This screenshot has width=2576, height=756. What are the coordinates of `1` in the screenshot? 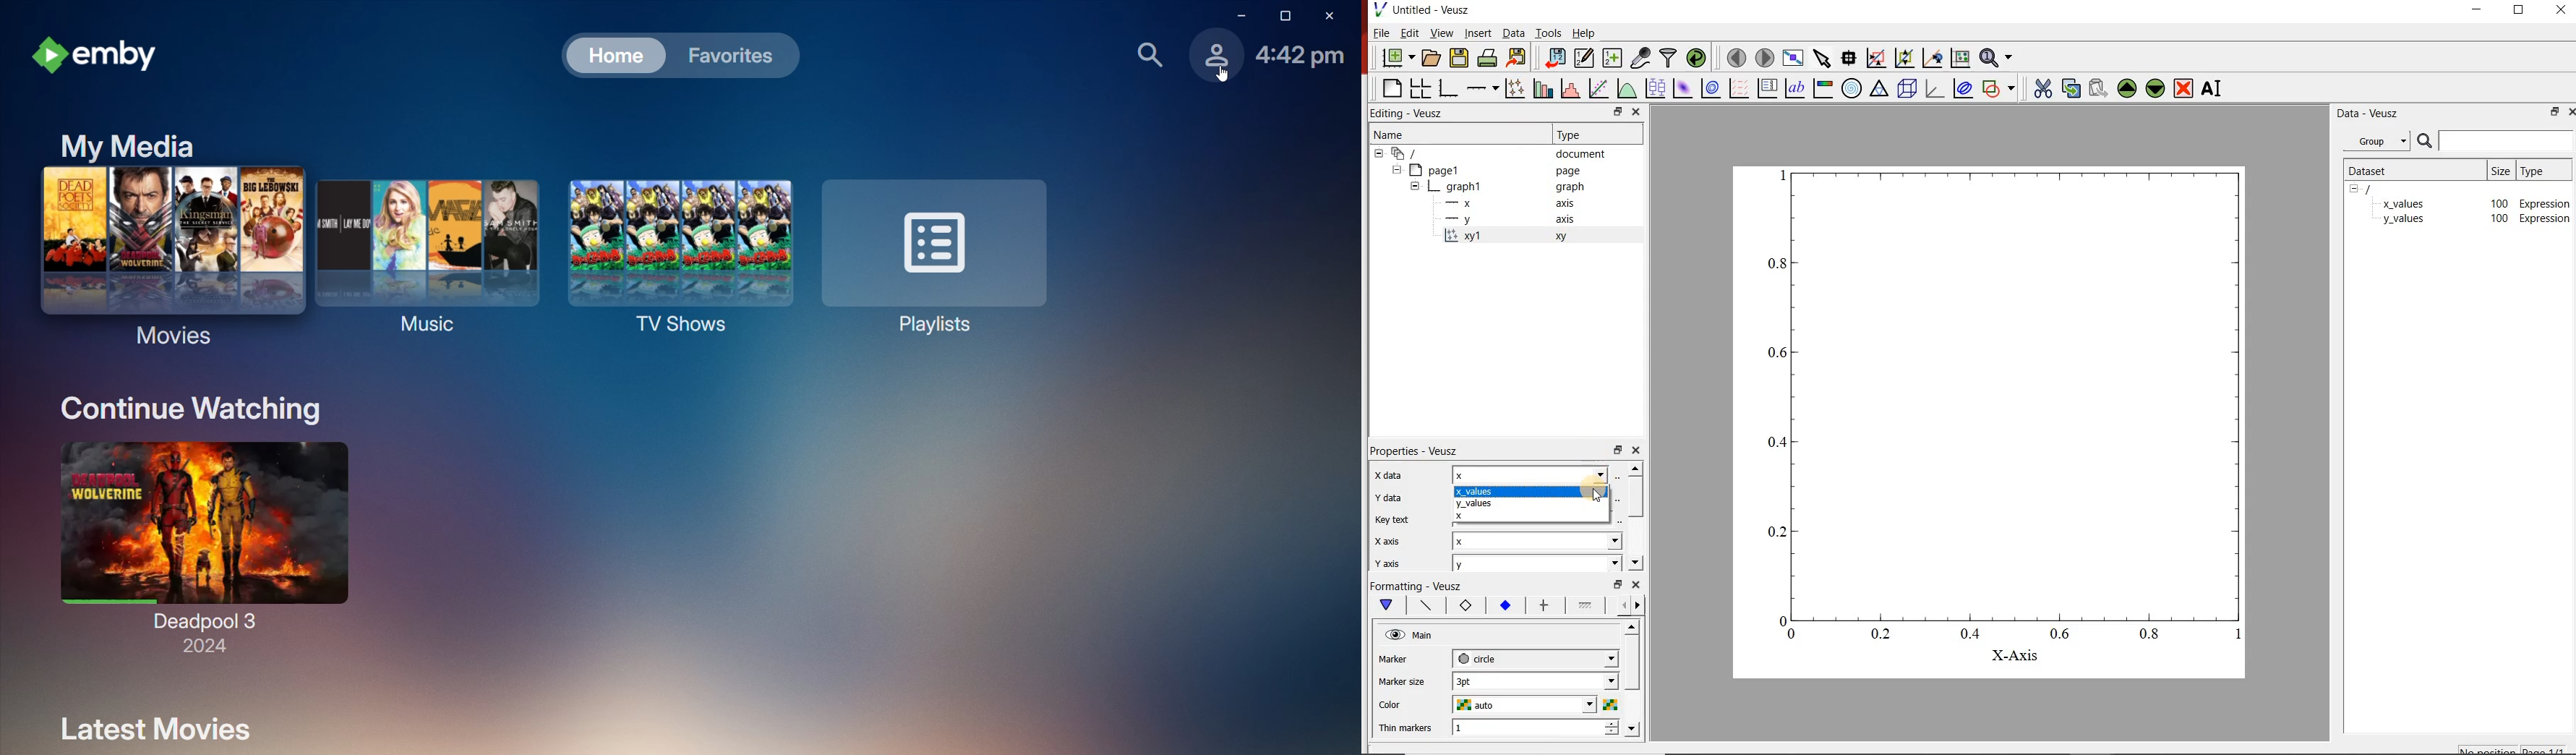 It's located at (1538, 726).